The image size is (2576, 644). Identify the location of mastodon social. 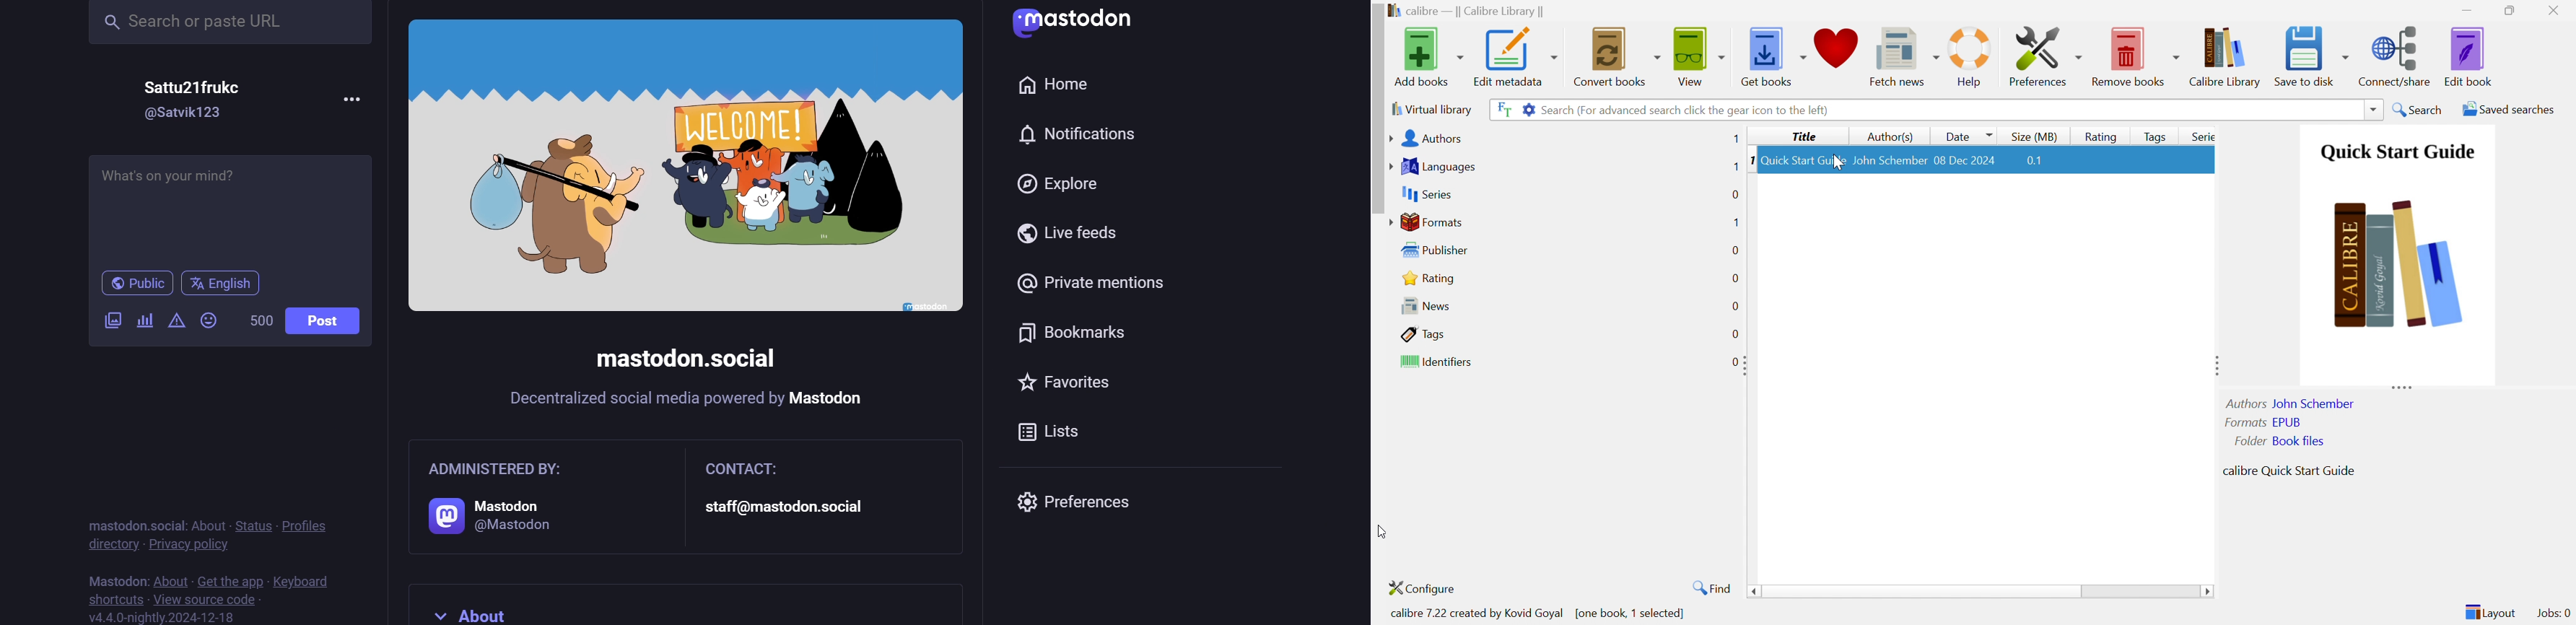
(693, 378).